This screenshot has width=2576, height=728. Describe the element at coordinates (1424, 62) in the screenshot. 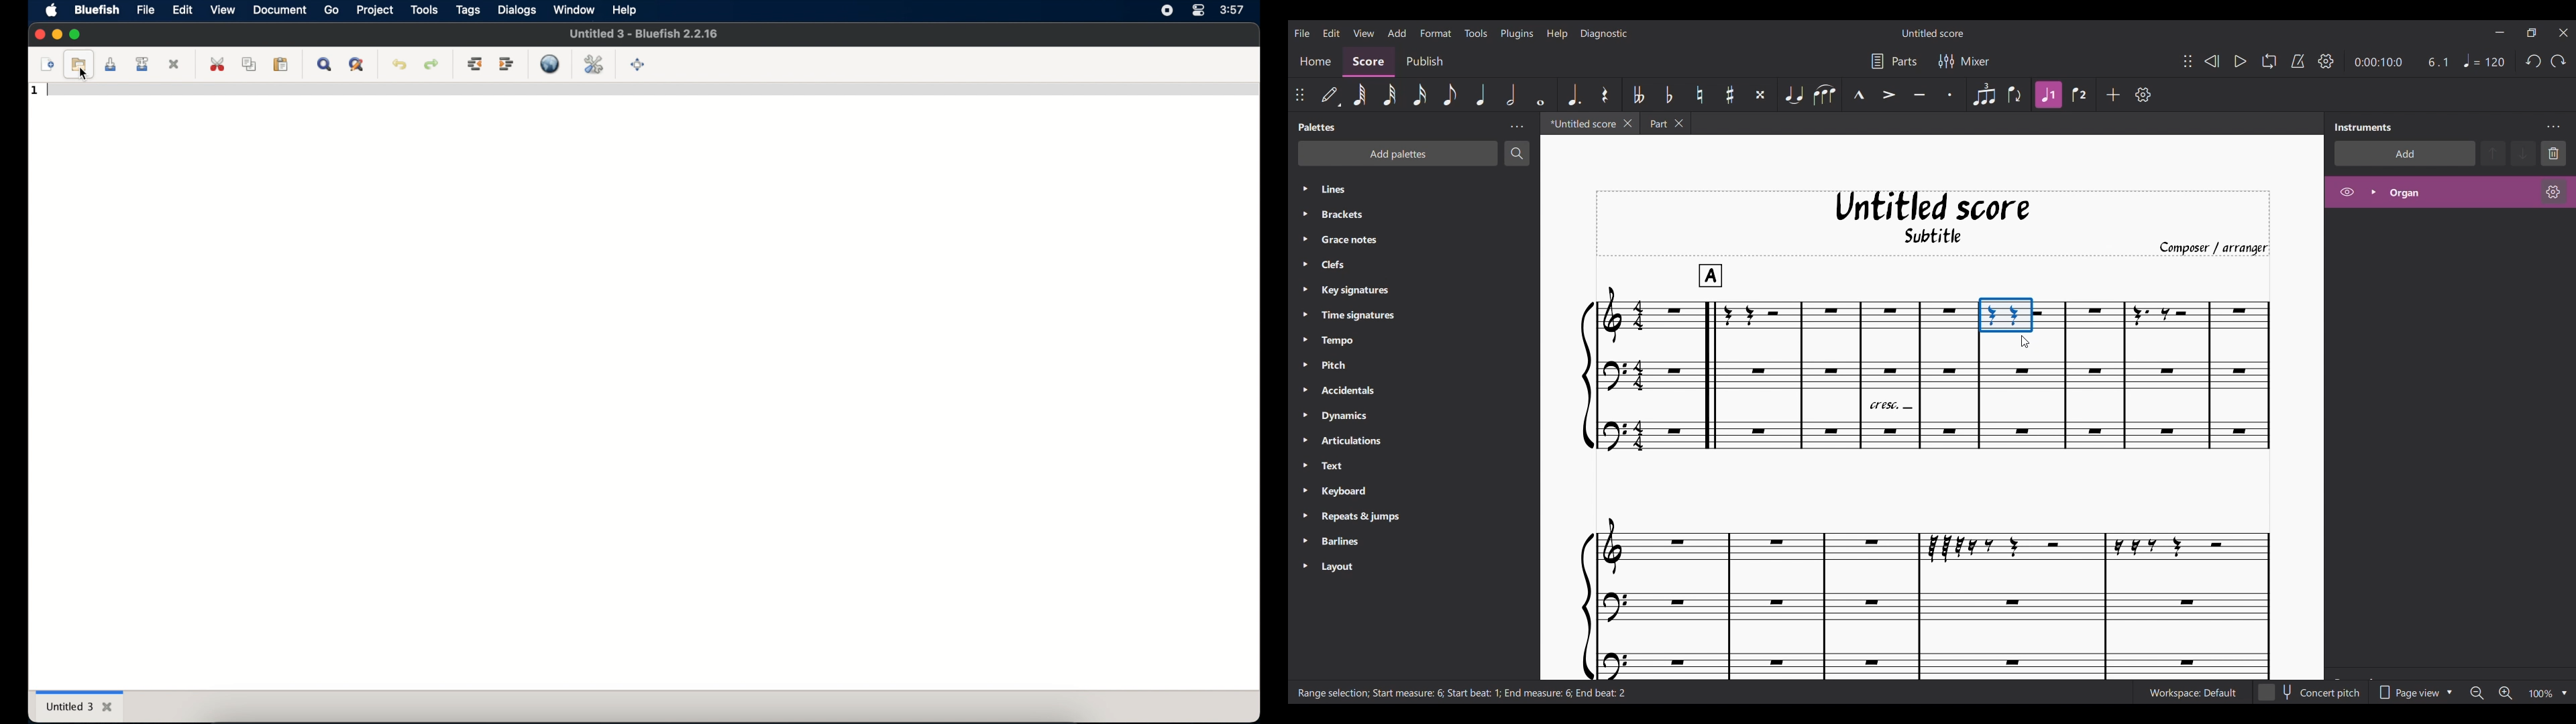

I see `Publish section` at that location.